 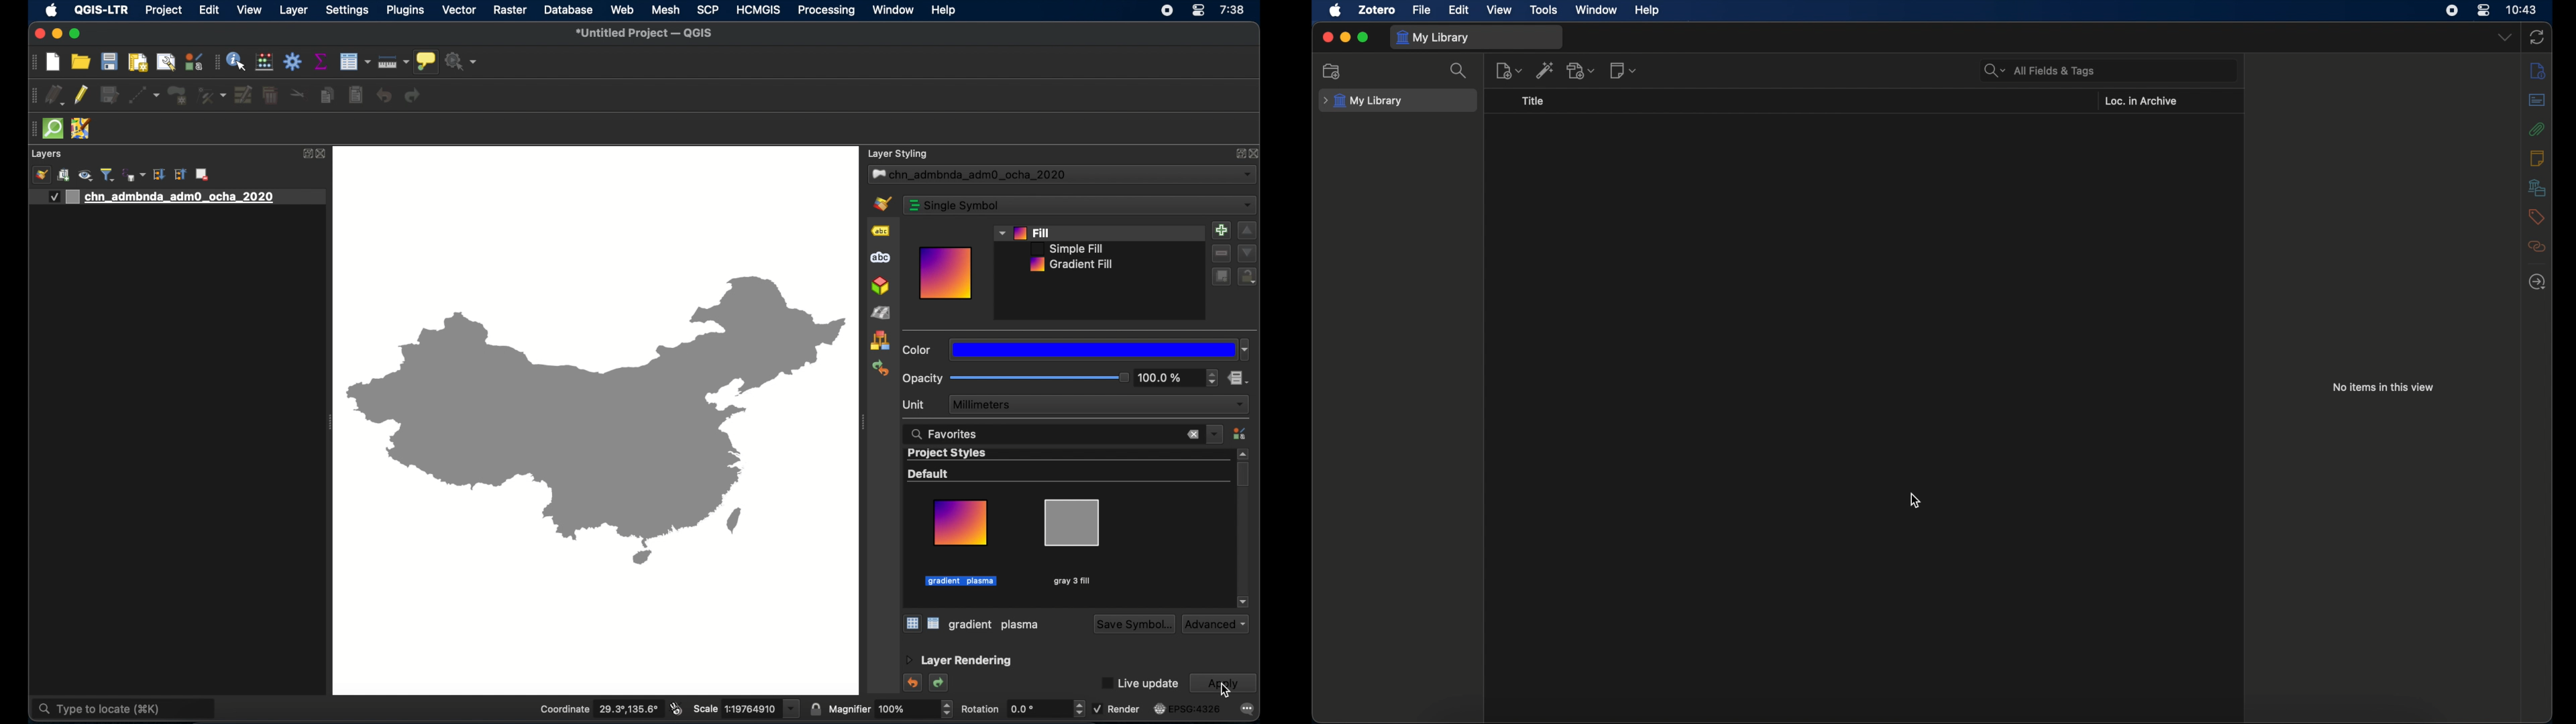 What do you see at coordinates (1545, 9) in the screenshot?
I see `tools` at bounding box center [1545, 9].